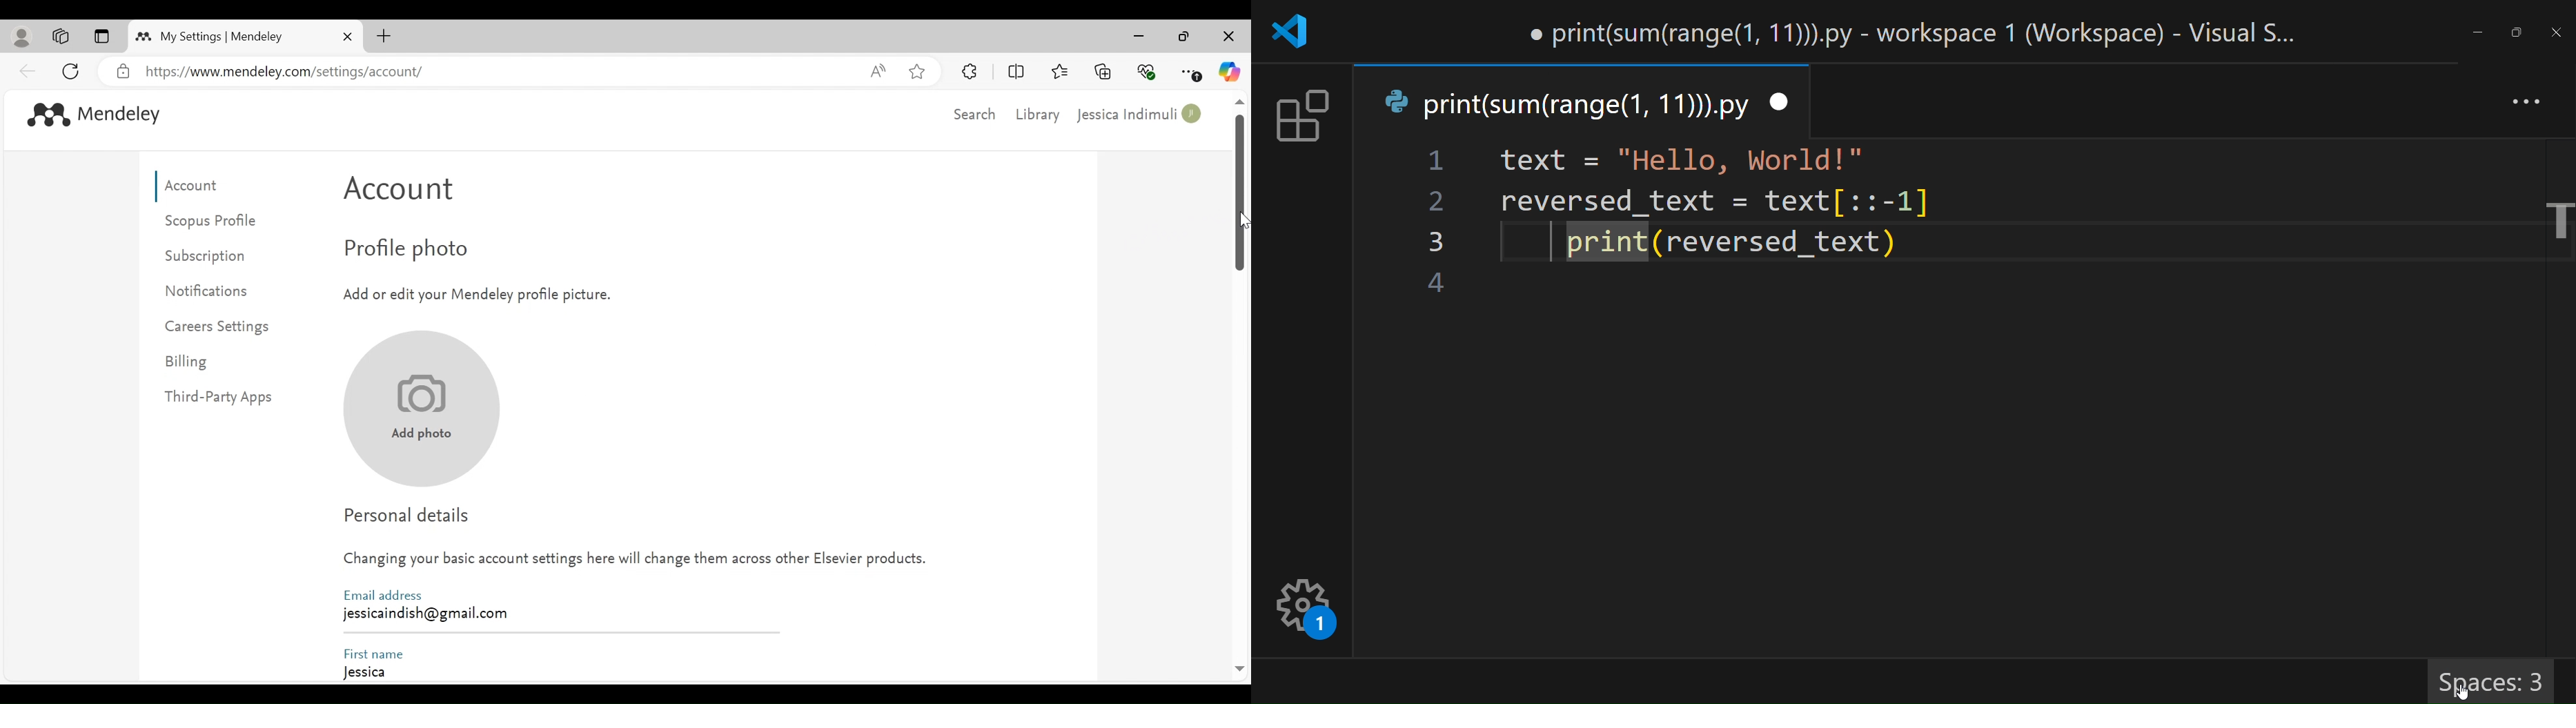 This screenshot has height=728, width=2576. What do you see at coordinates (1141, 115) in the screenshot?
I see `jessical indimuli` at bounding box center [1141, 115].